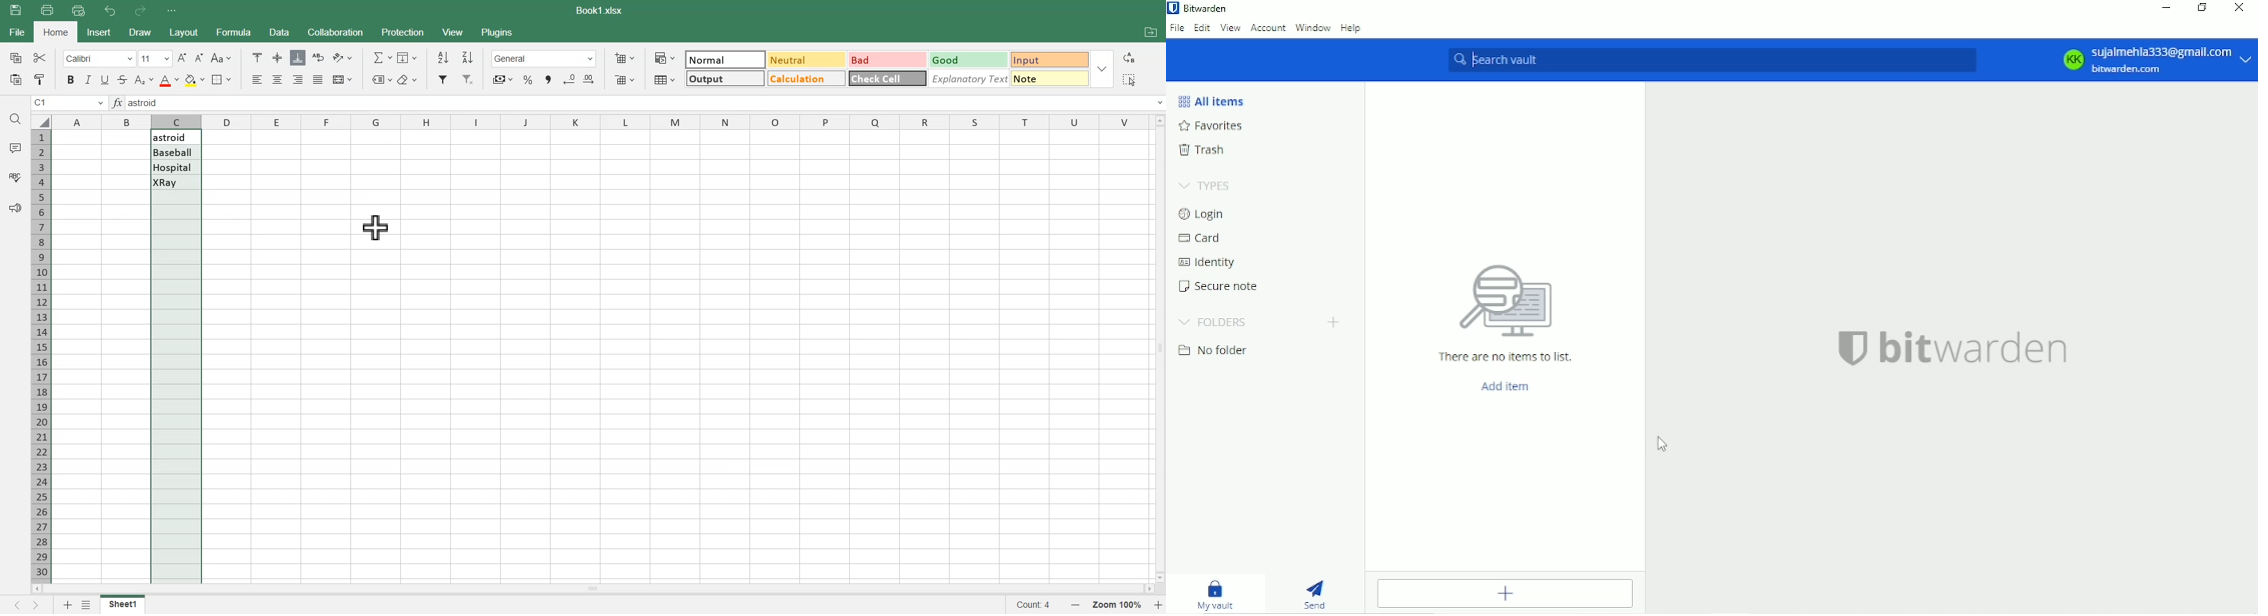 The height and width of the screenshot is (616, 2268). What do you see at coordinates (1207, 185) in the screenshot?
I see `Types` at bounding box center [1207, 185].